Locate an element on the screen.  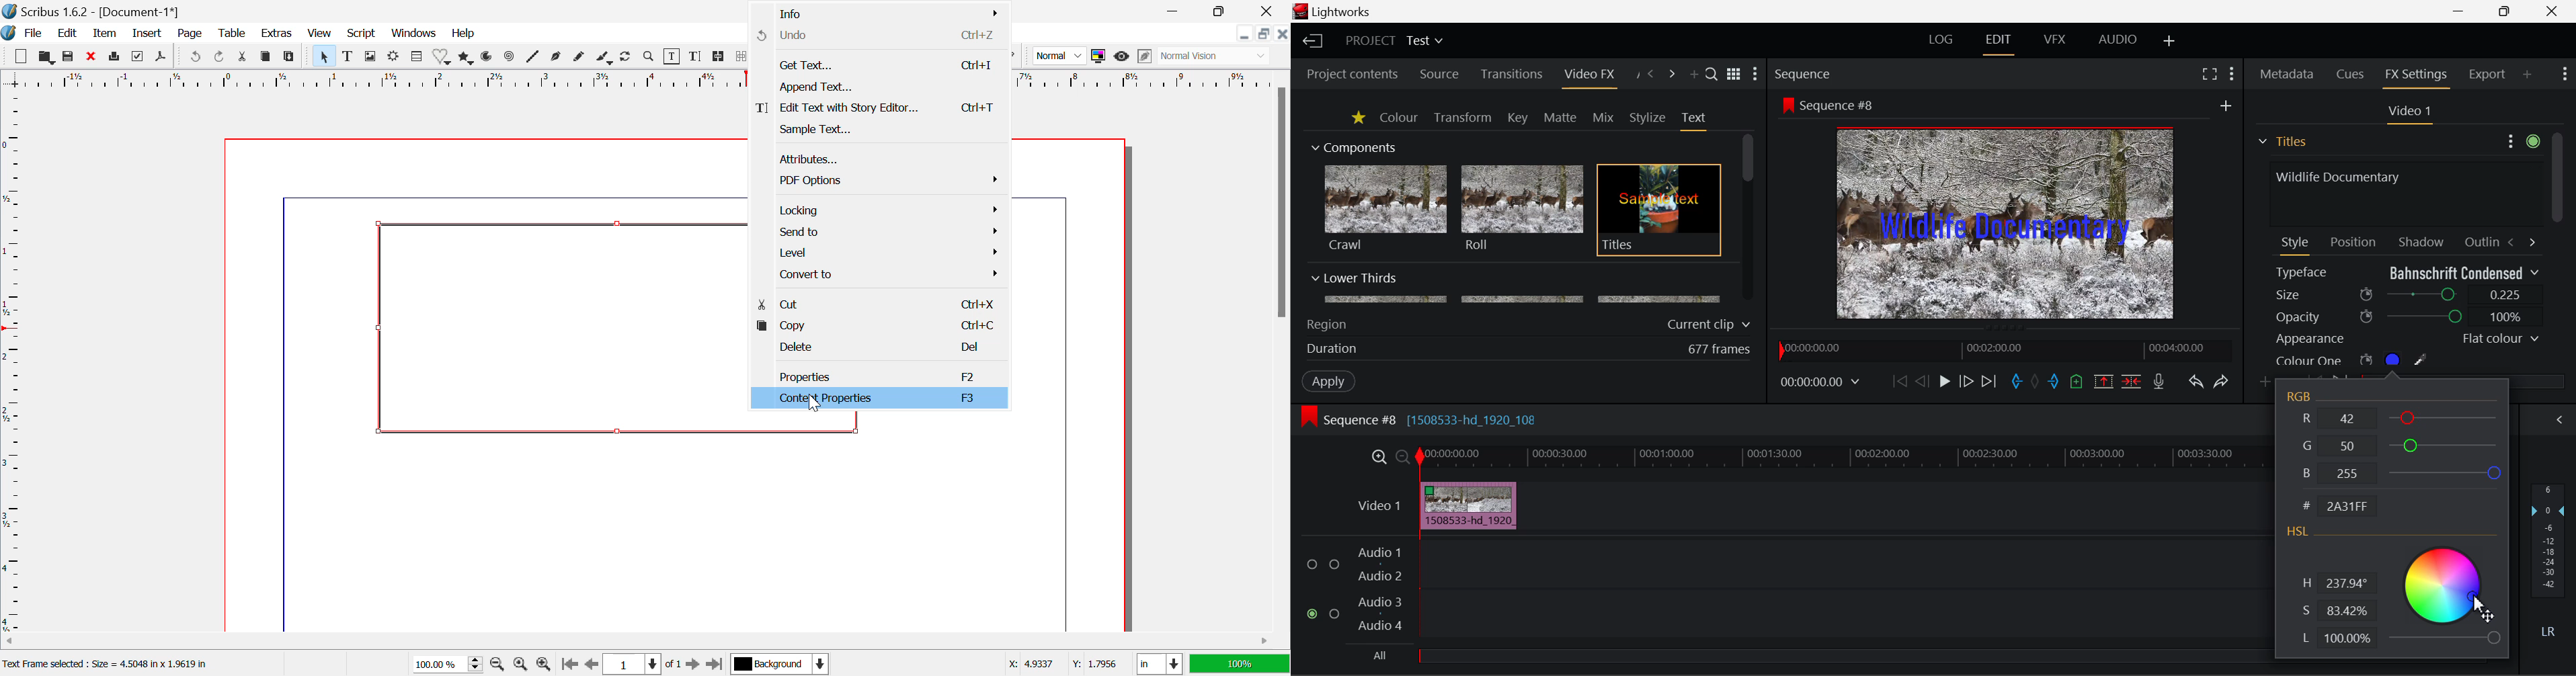
Remove all marks is located at coordinates (2037, 383).